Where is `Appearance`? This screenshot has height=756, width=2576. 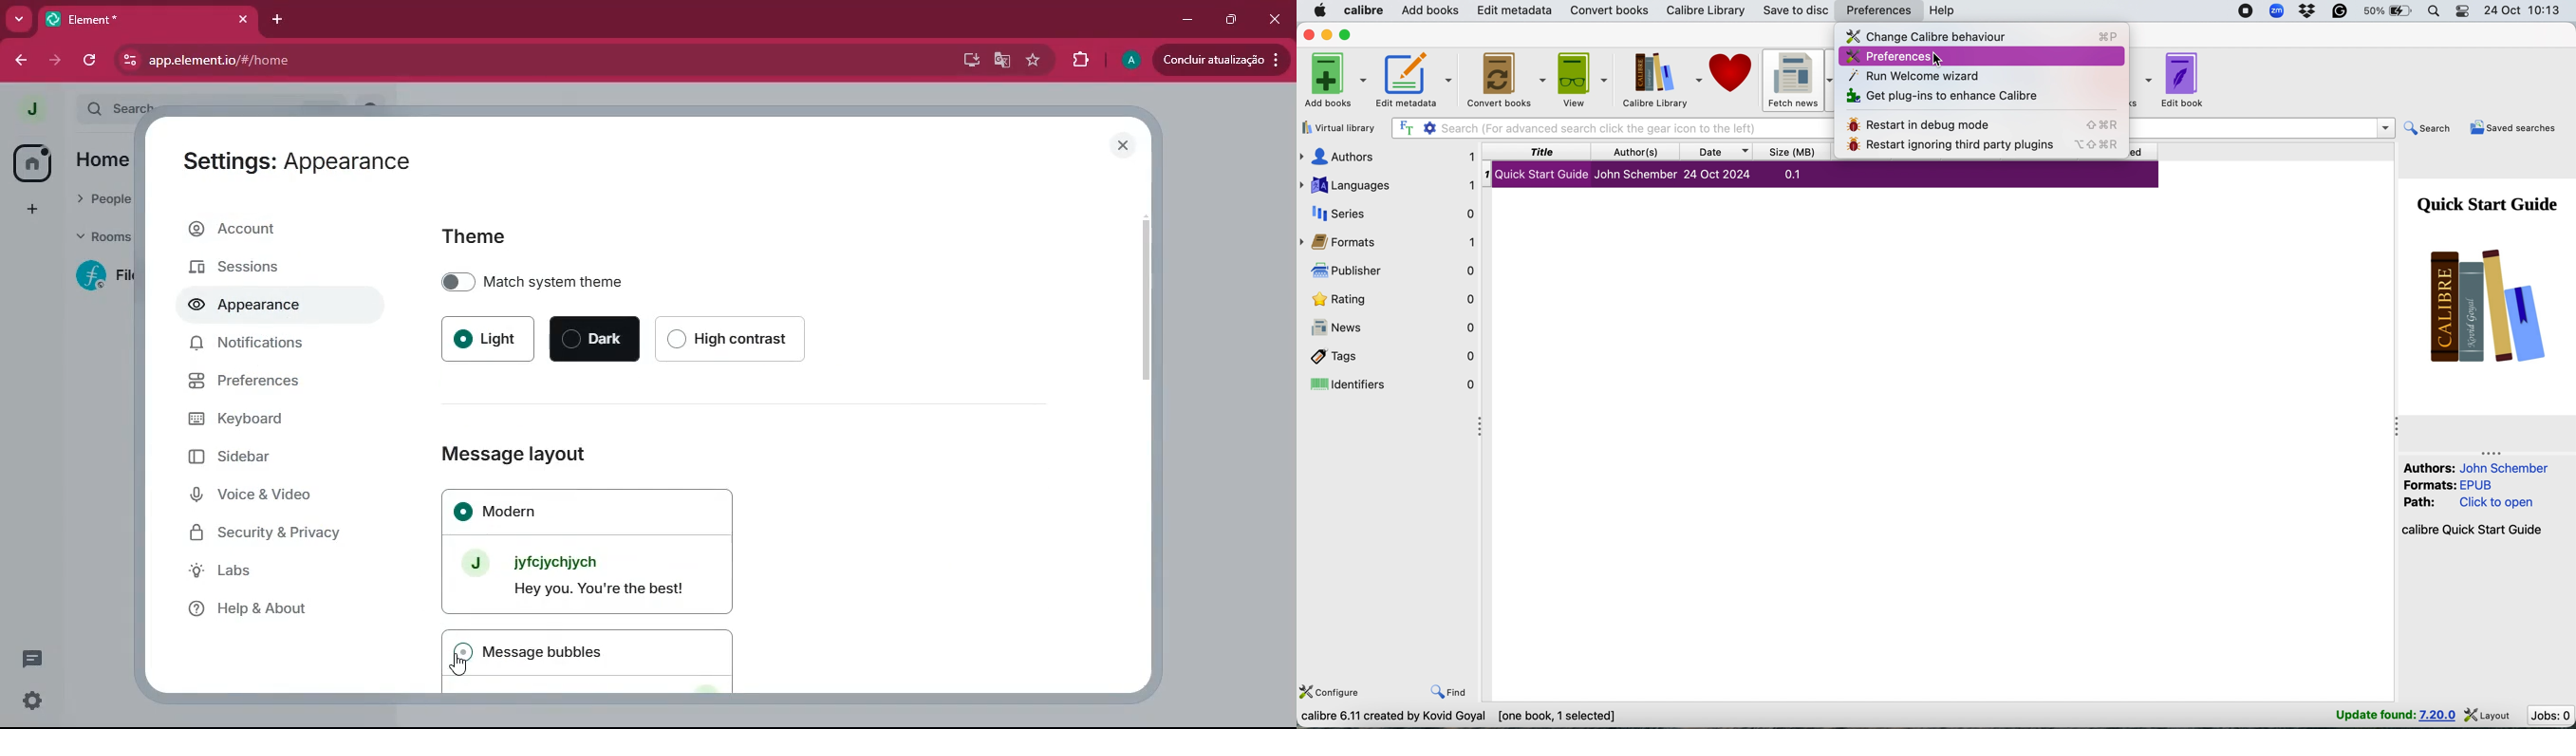
Appearance is located at coordinates (253, 303).